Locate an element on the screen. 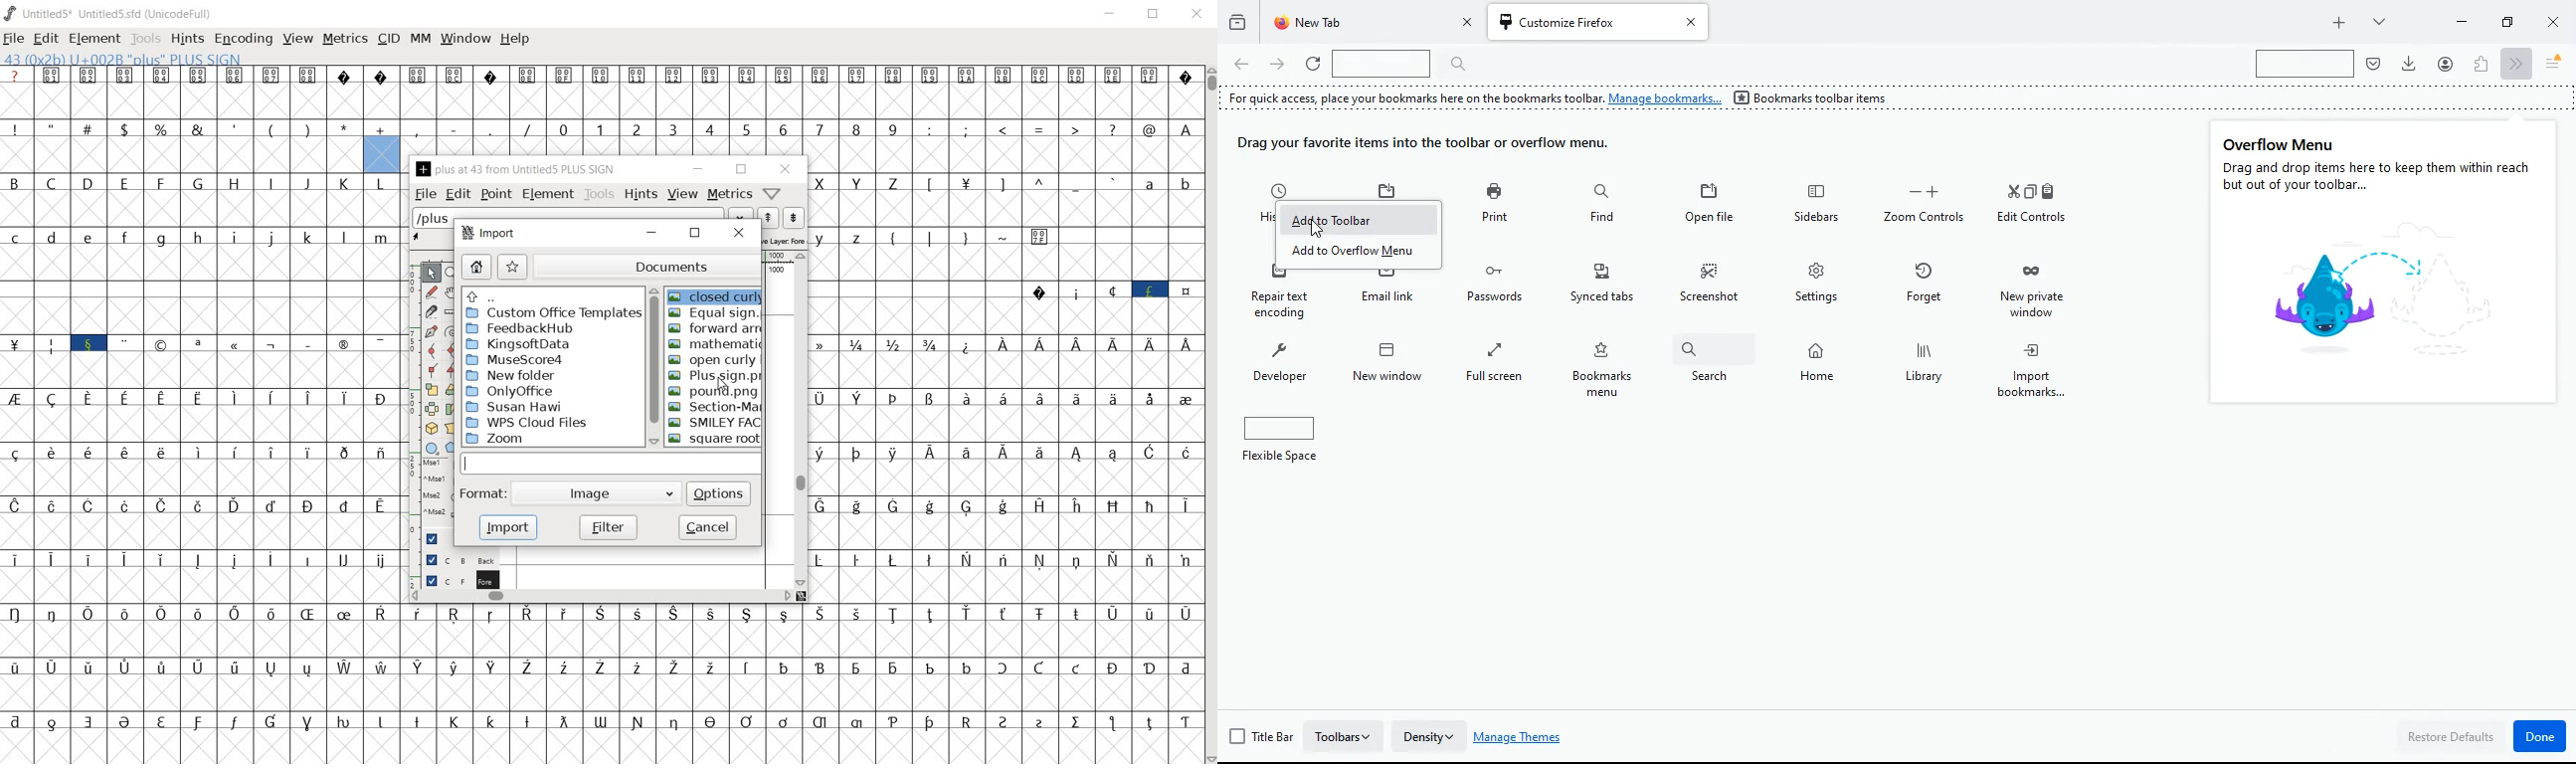 The image size is (2576, 784). edit is located at coordinates (457, 195).